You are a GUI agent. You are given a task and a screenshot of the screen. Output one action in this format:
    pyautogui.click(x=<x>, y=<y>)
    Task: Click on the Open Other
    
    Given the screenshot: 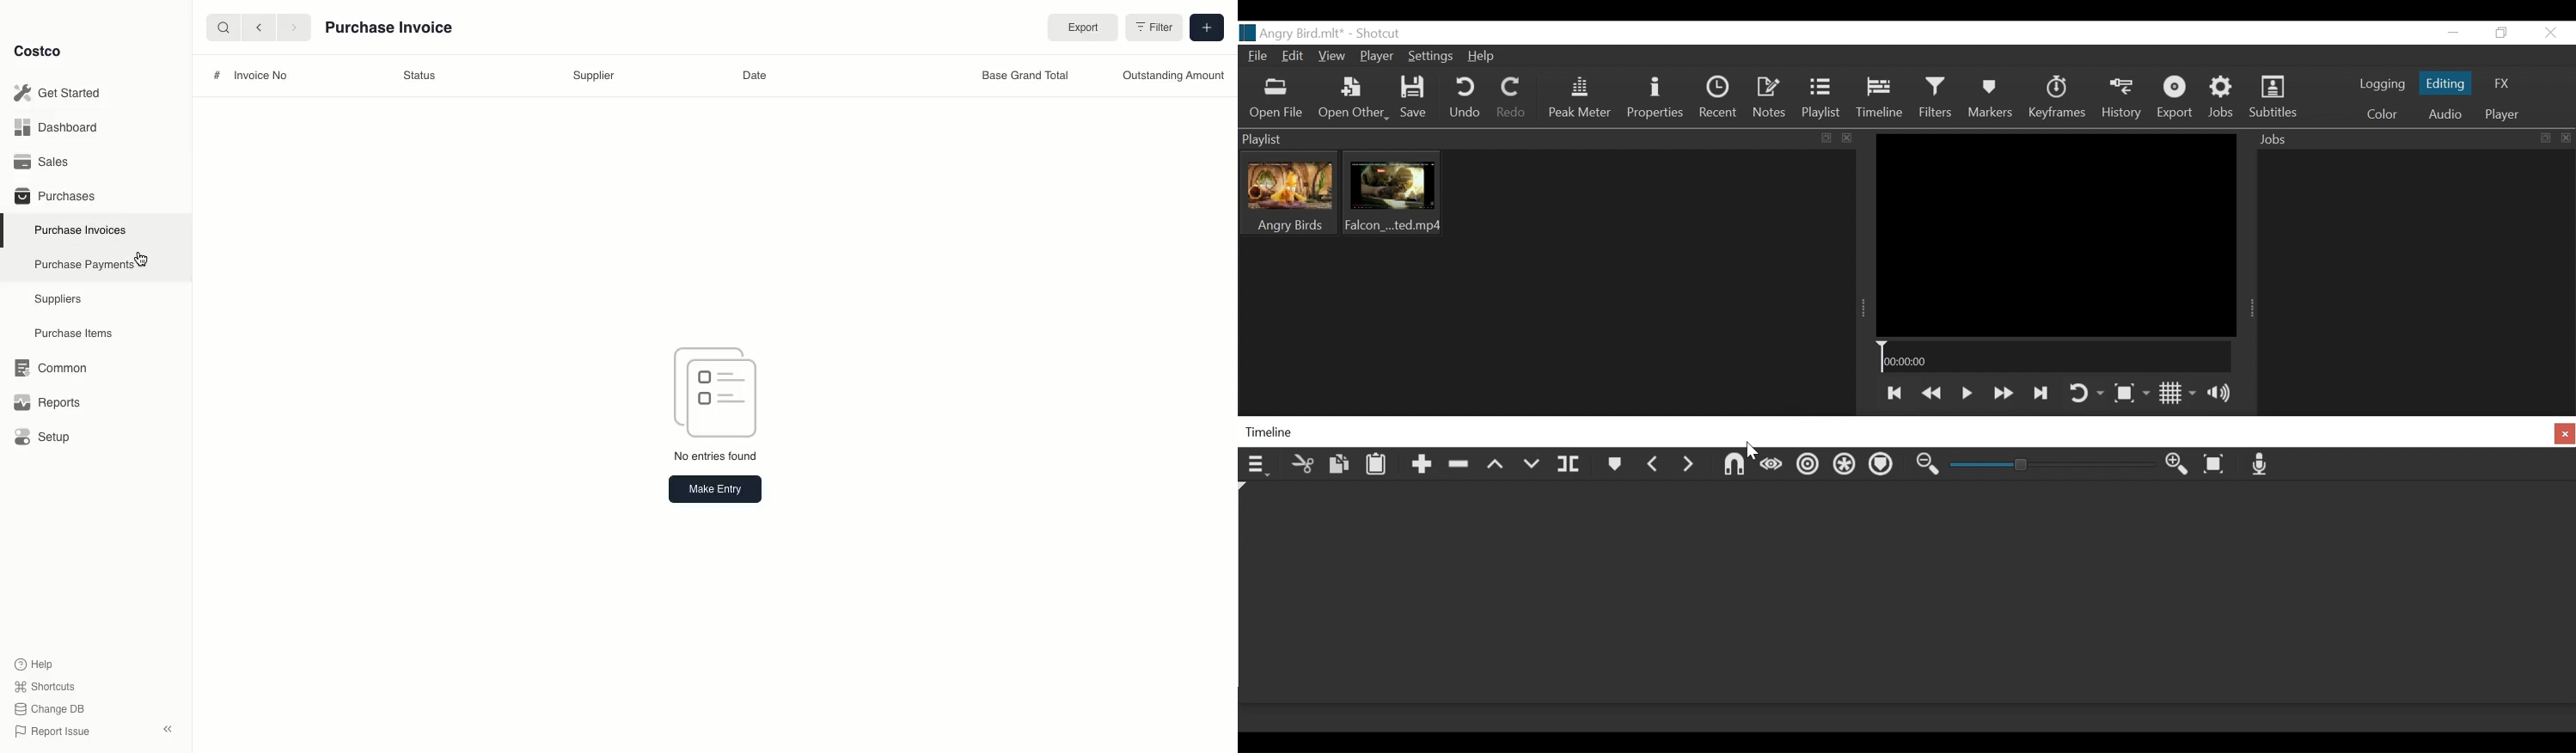 What is the action you would take?
    pyautogui.click(x=1354, y=100)
    